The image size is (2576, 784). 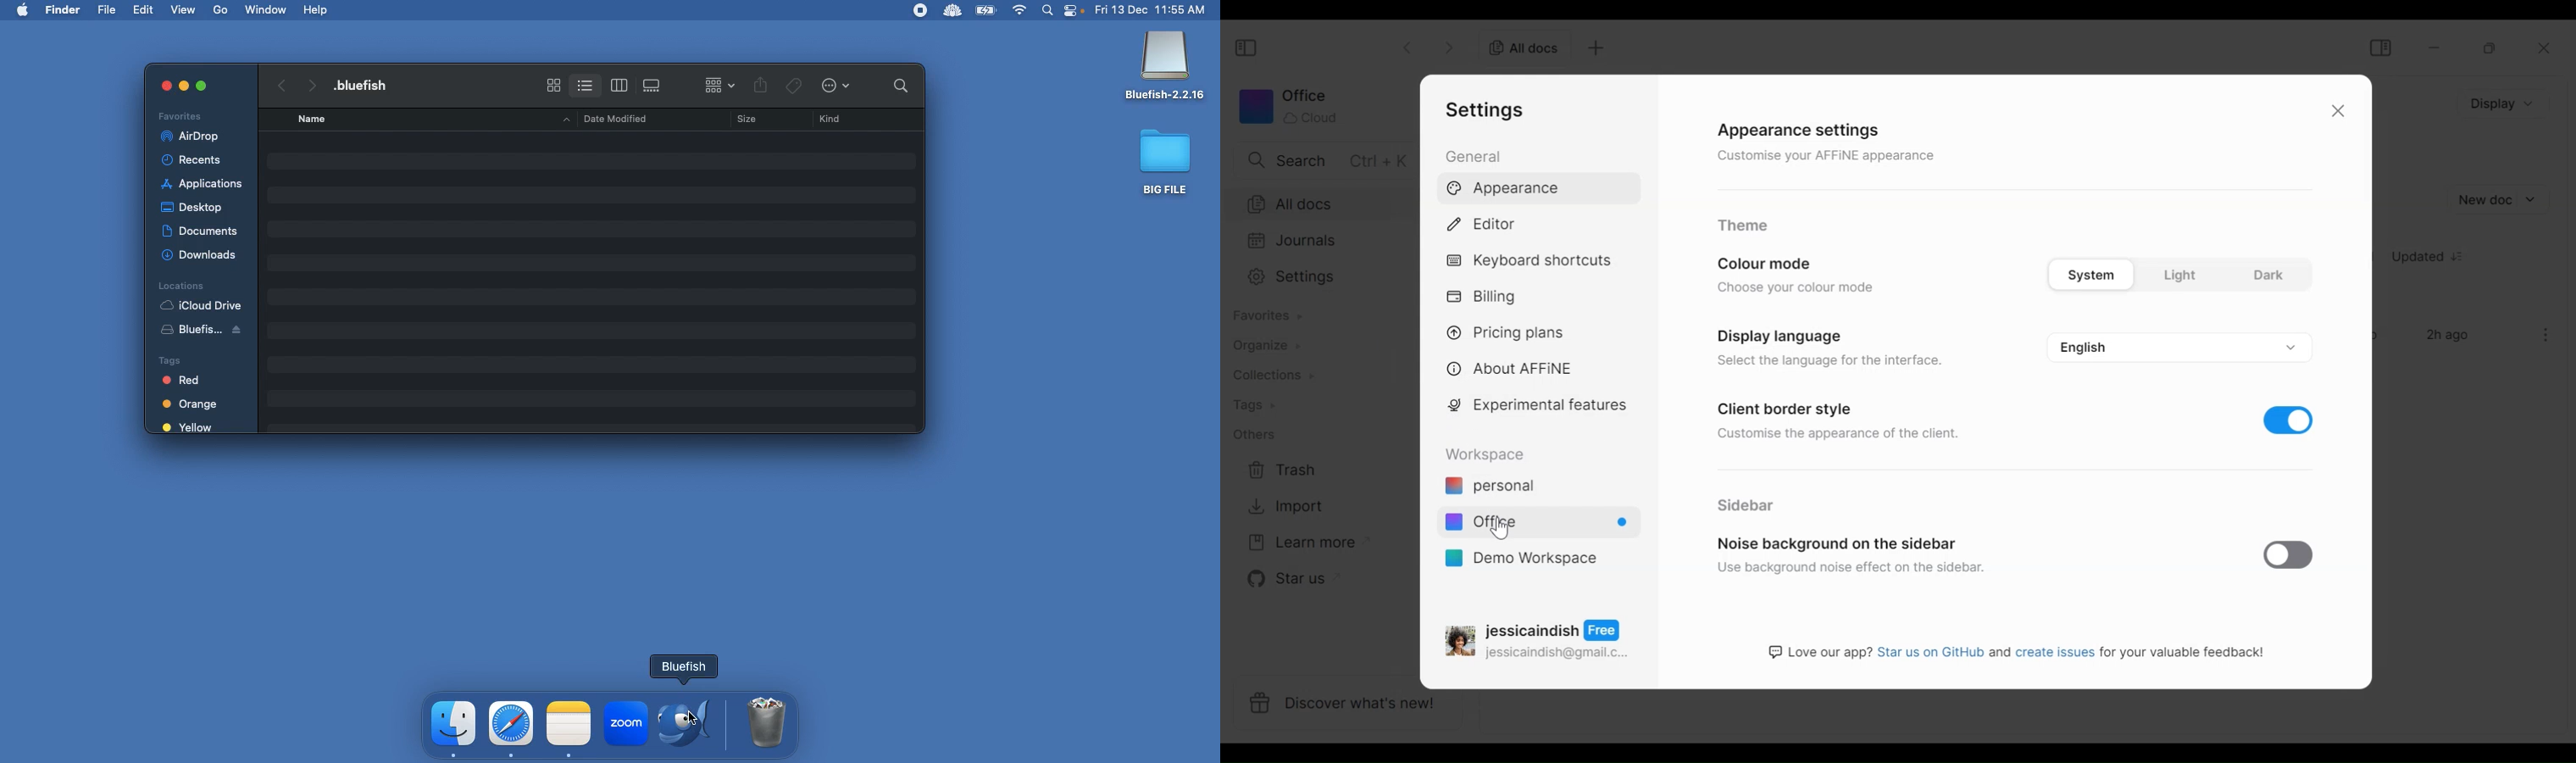 I want to click on  Love our app? Star us on GitHub and create issues for your valuable feedback!, so click(x=2019, y=655).